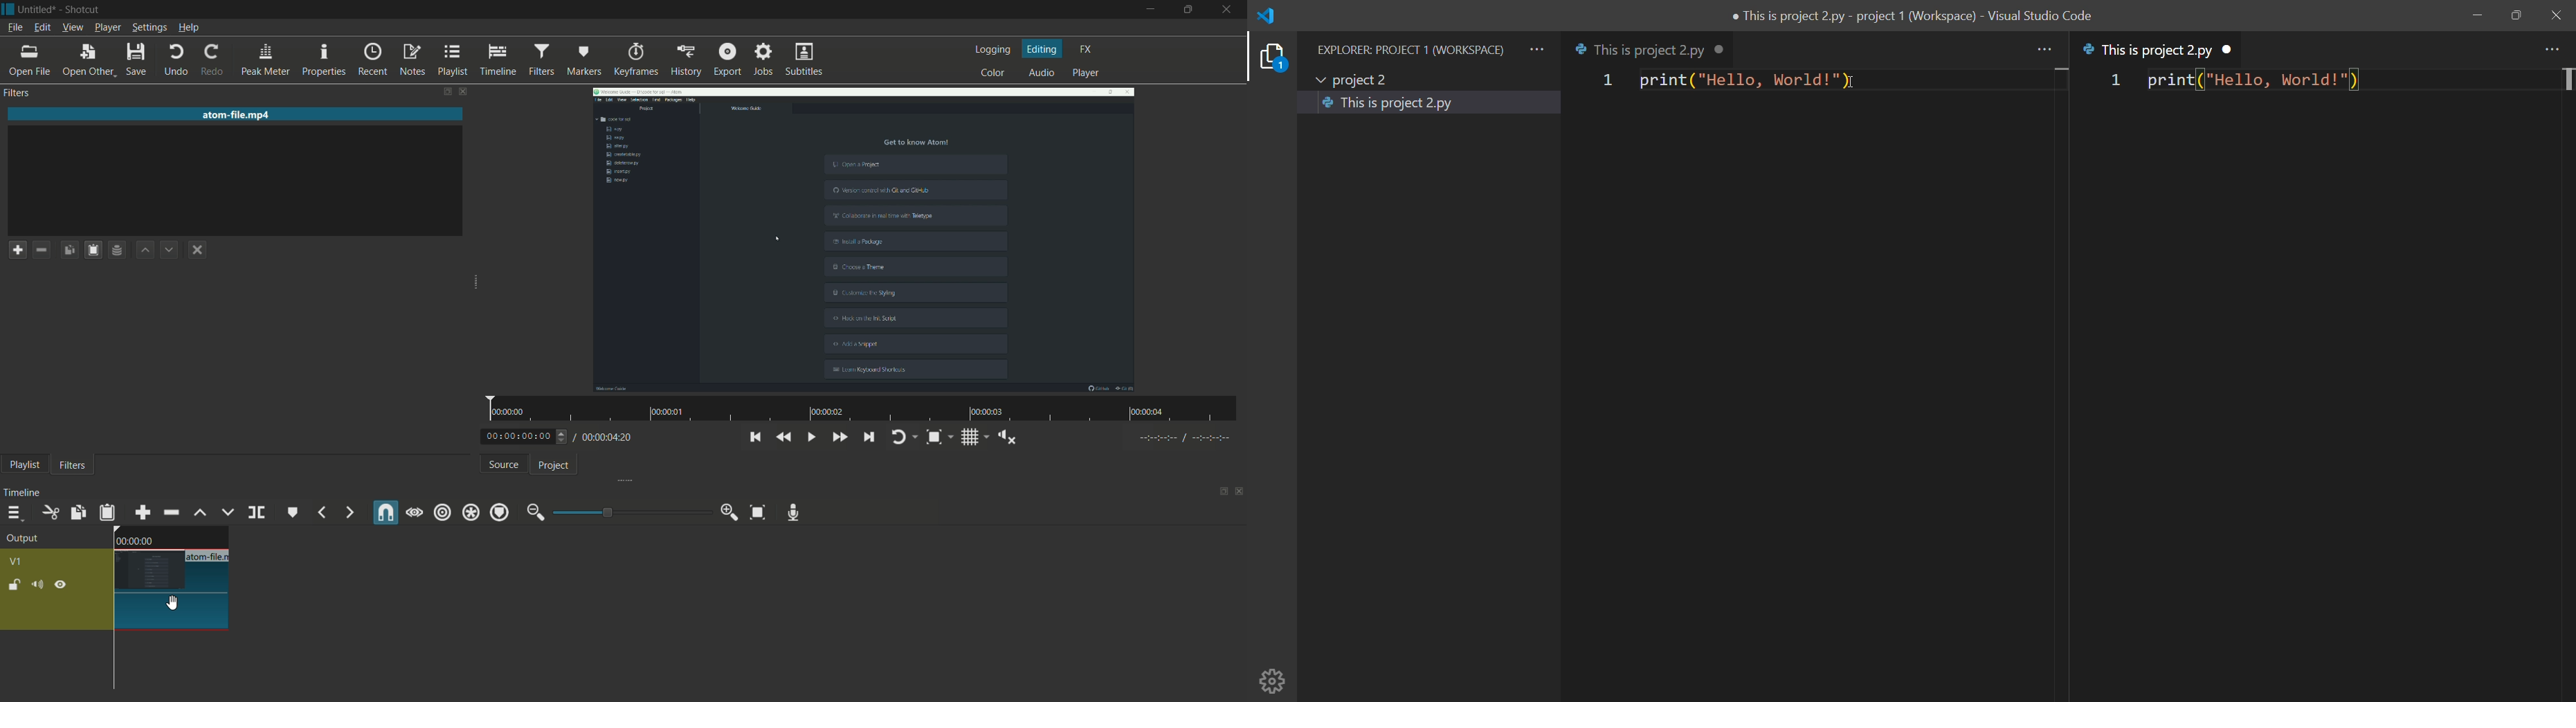  Describe the element at coordinates (1148, 10) in the screenshot. I see `minimize` at that location.